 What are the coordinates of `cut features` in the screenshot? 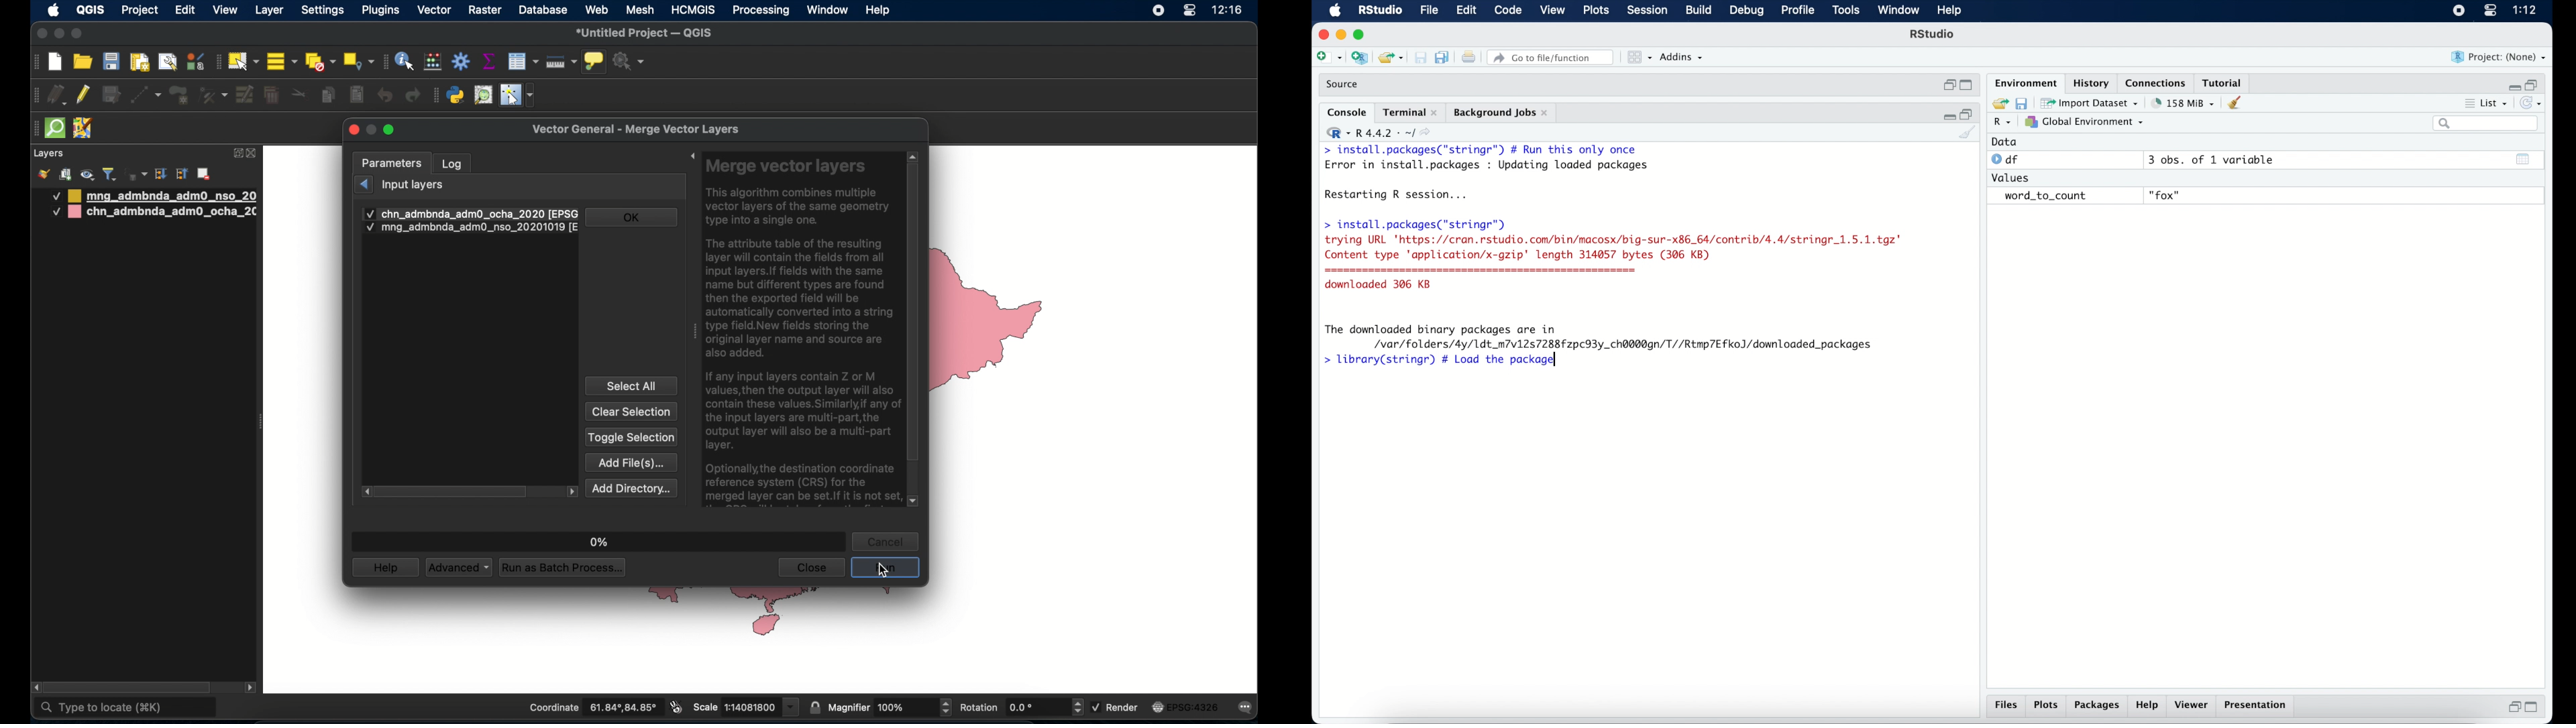 It's located at (300, 95).